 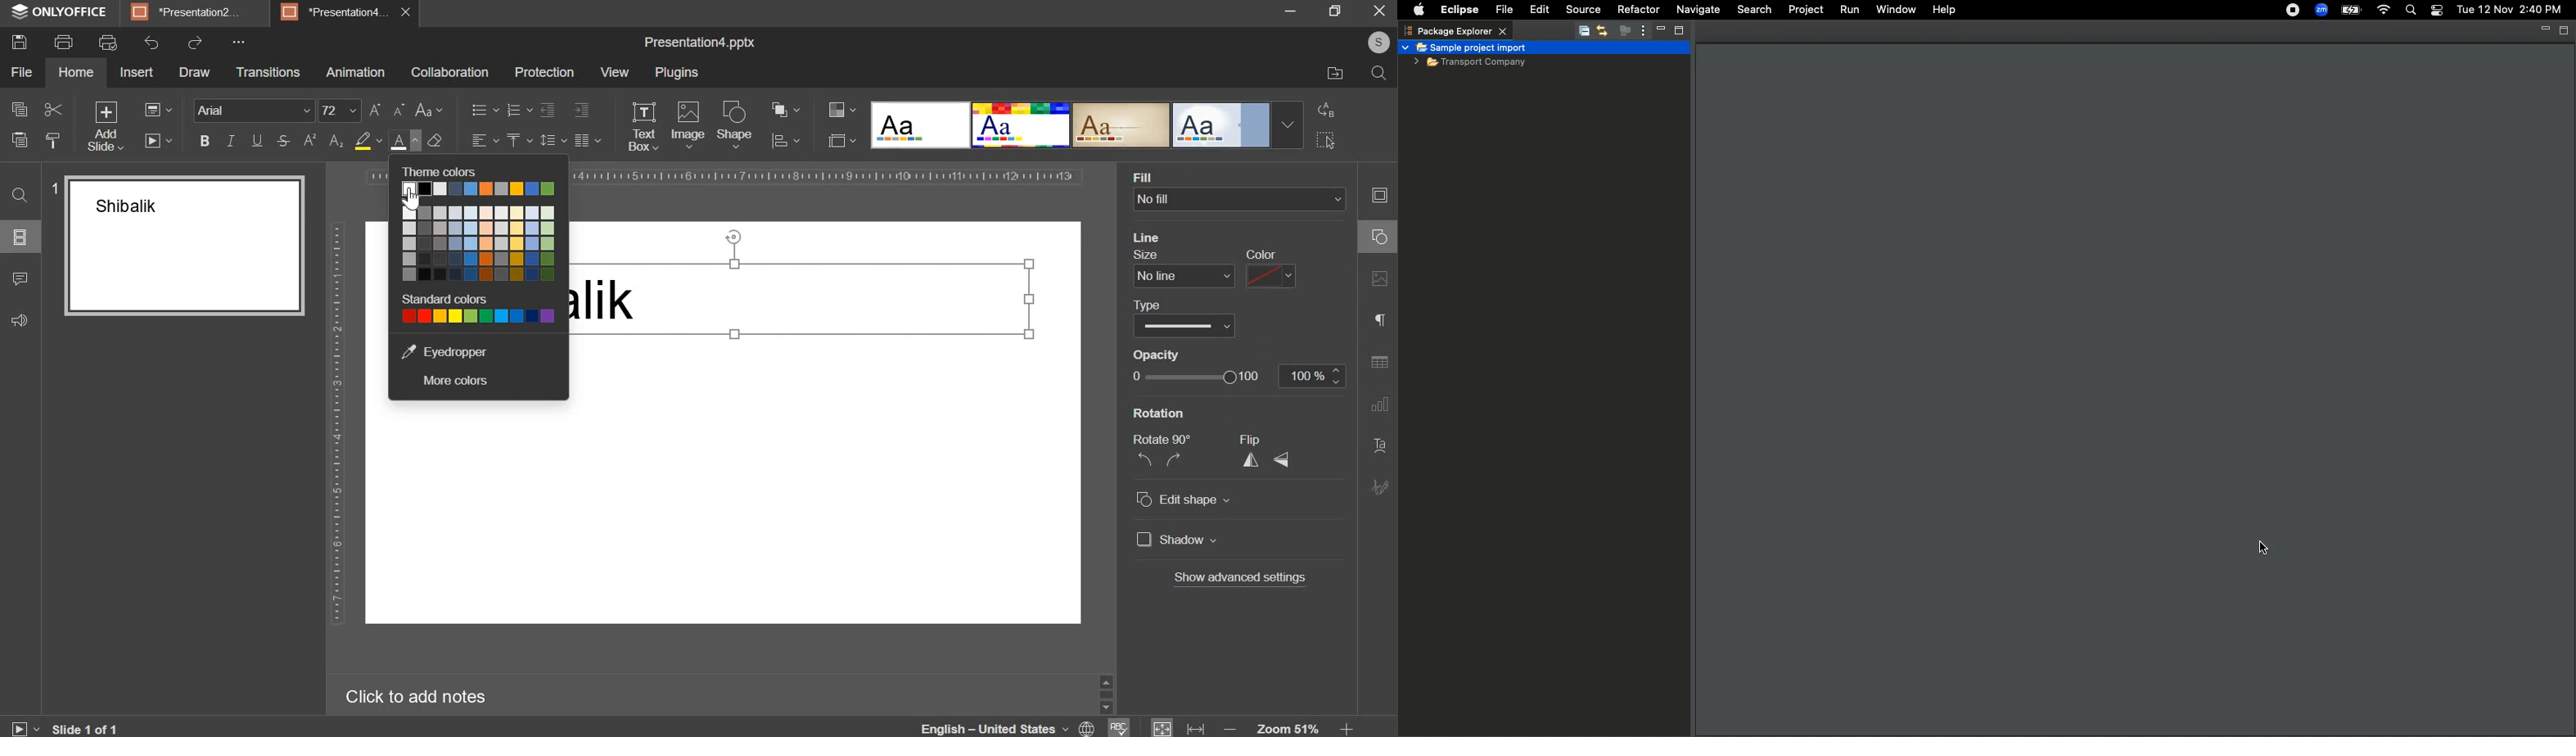 I want to click on add slides, so click(x=104, y=126).